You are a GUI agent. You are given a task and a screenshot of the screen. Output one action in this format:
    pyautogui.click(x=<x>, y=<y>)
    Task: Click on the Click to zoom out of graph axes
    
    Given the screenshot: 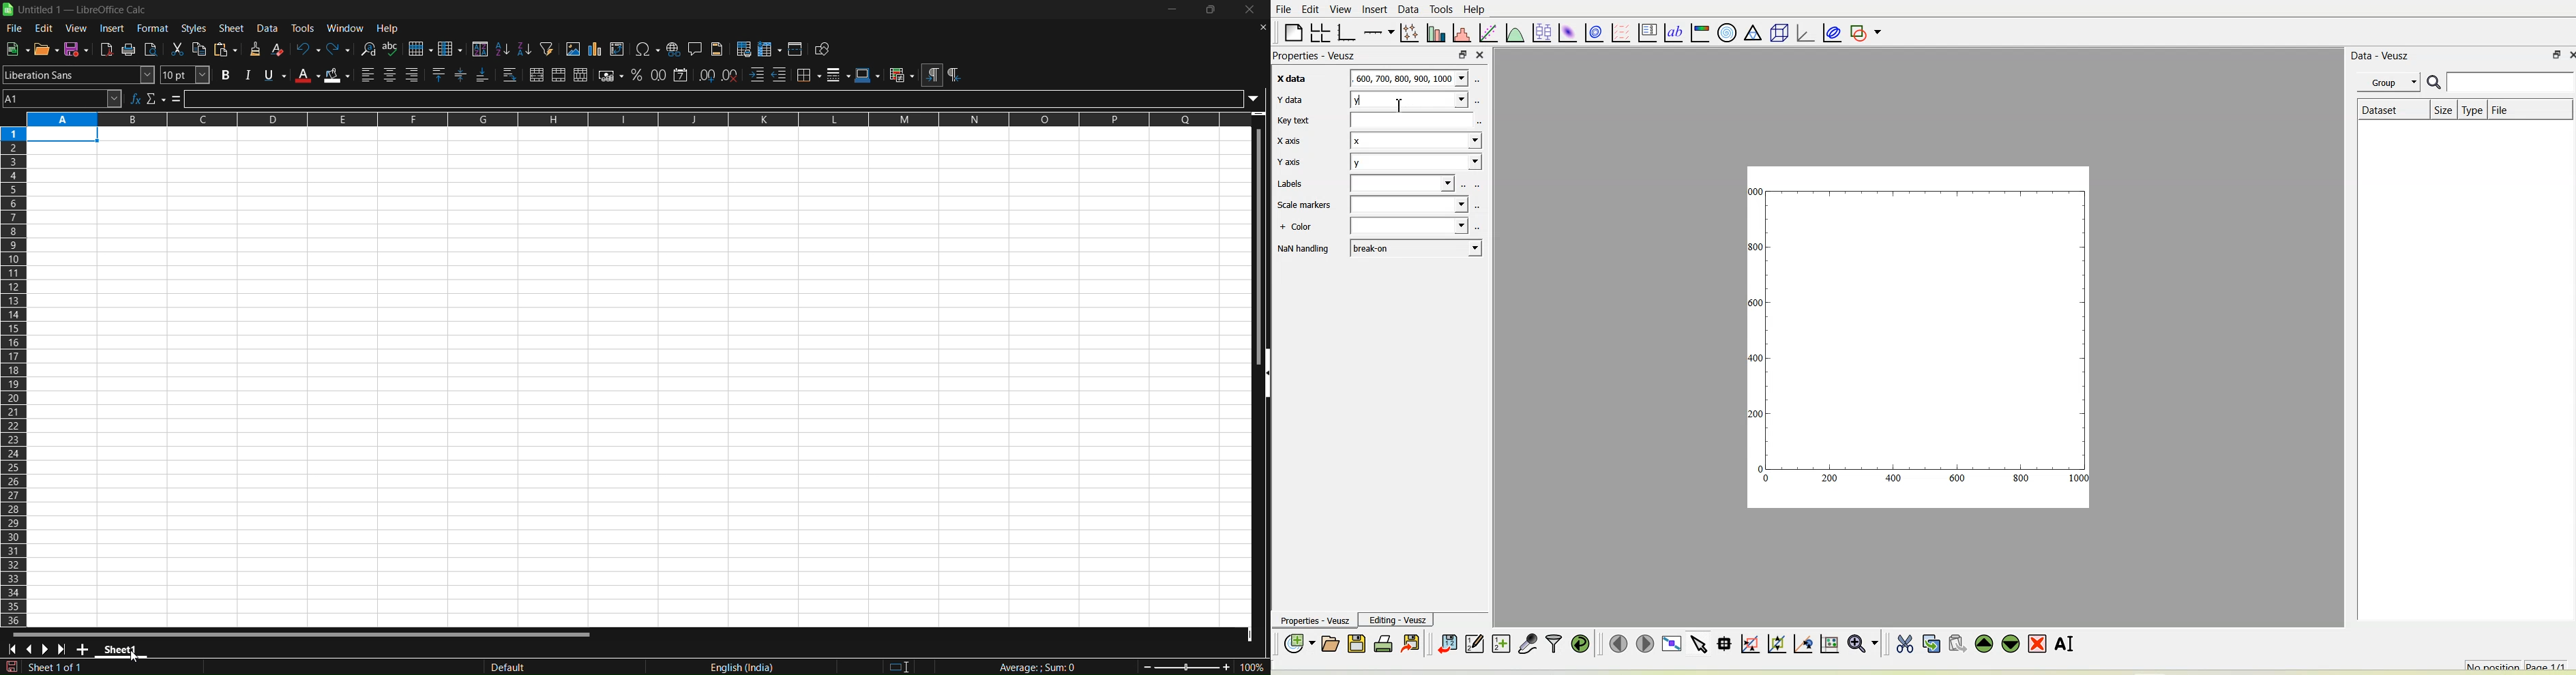 What is the action you would take?
    pyautogui.click(x=1778, y=645)
    